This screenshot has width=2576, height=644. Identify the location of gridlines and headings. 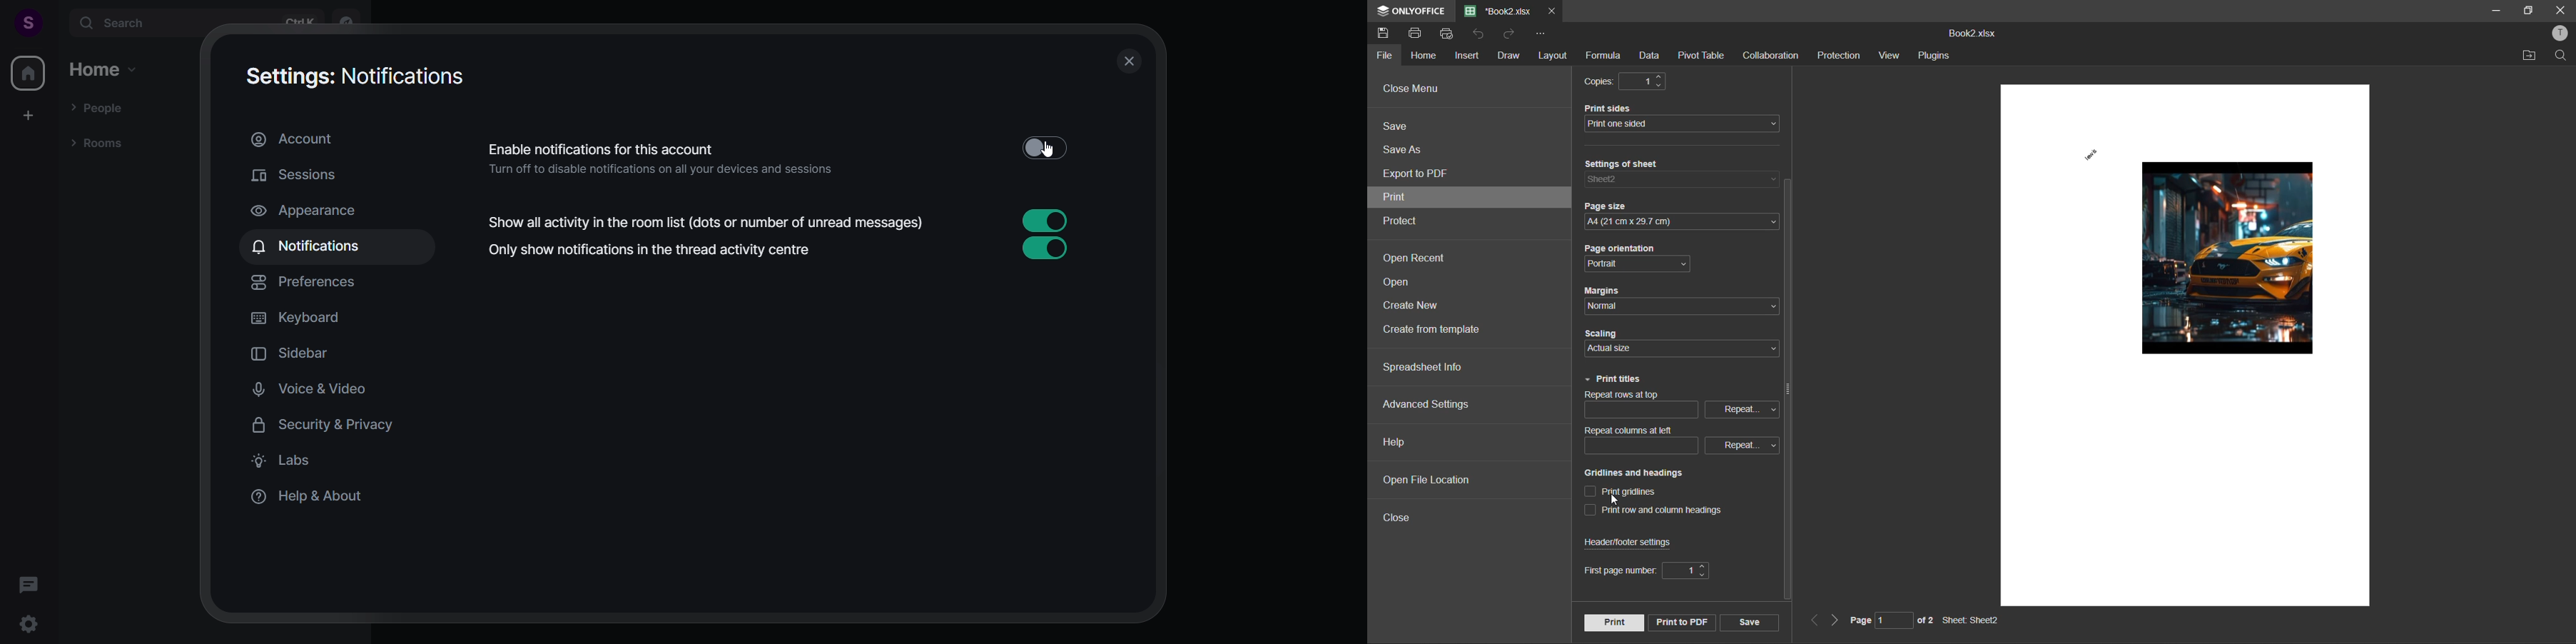
(1635, 474).